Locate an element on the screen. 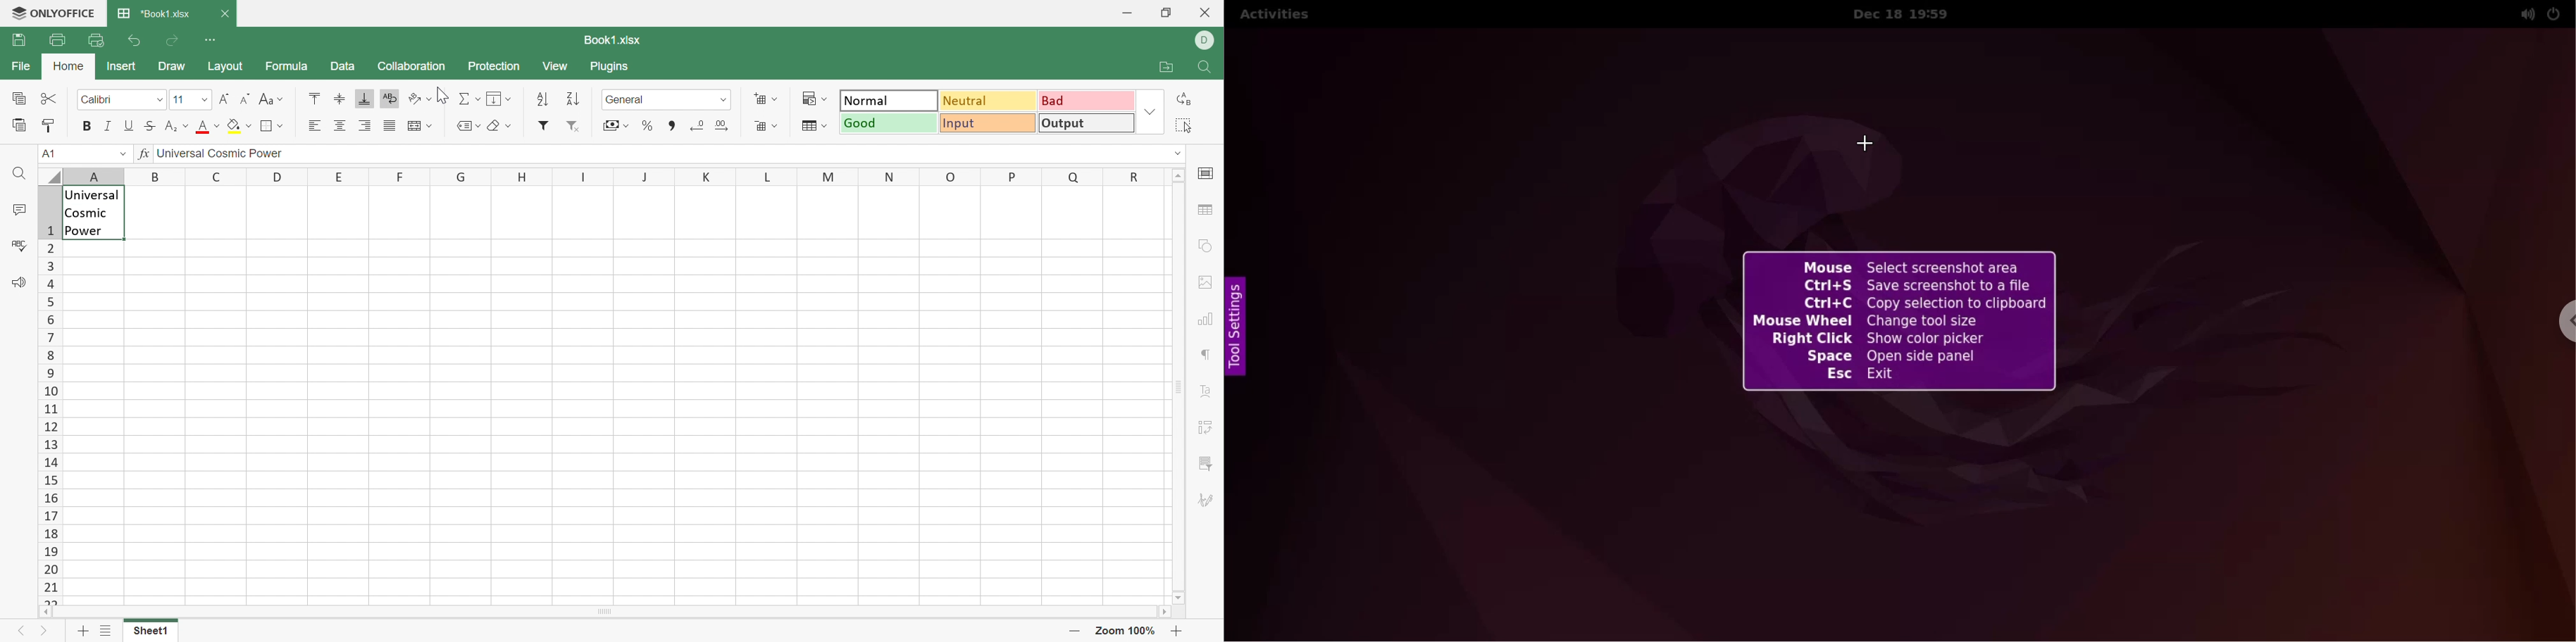  Bold is located at coordinates (83, 127).